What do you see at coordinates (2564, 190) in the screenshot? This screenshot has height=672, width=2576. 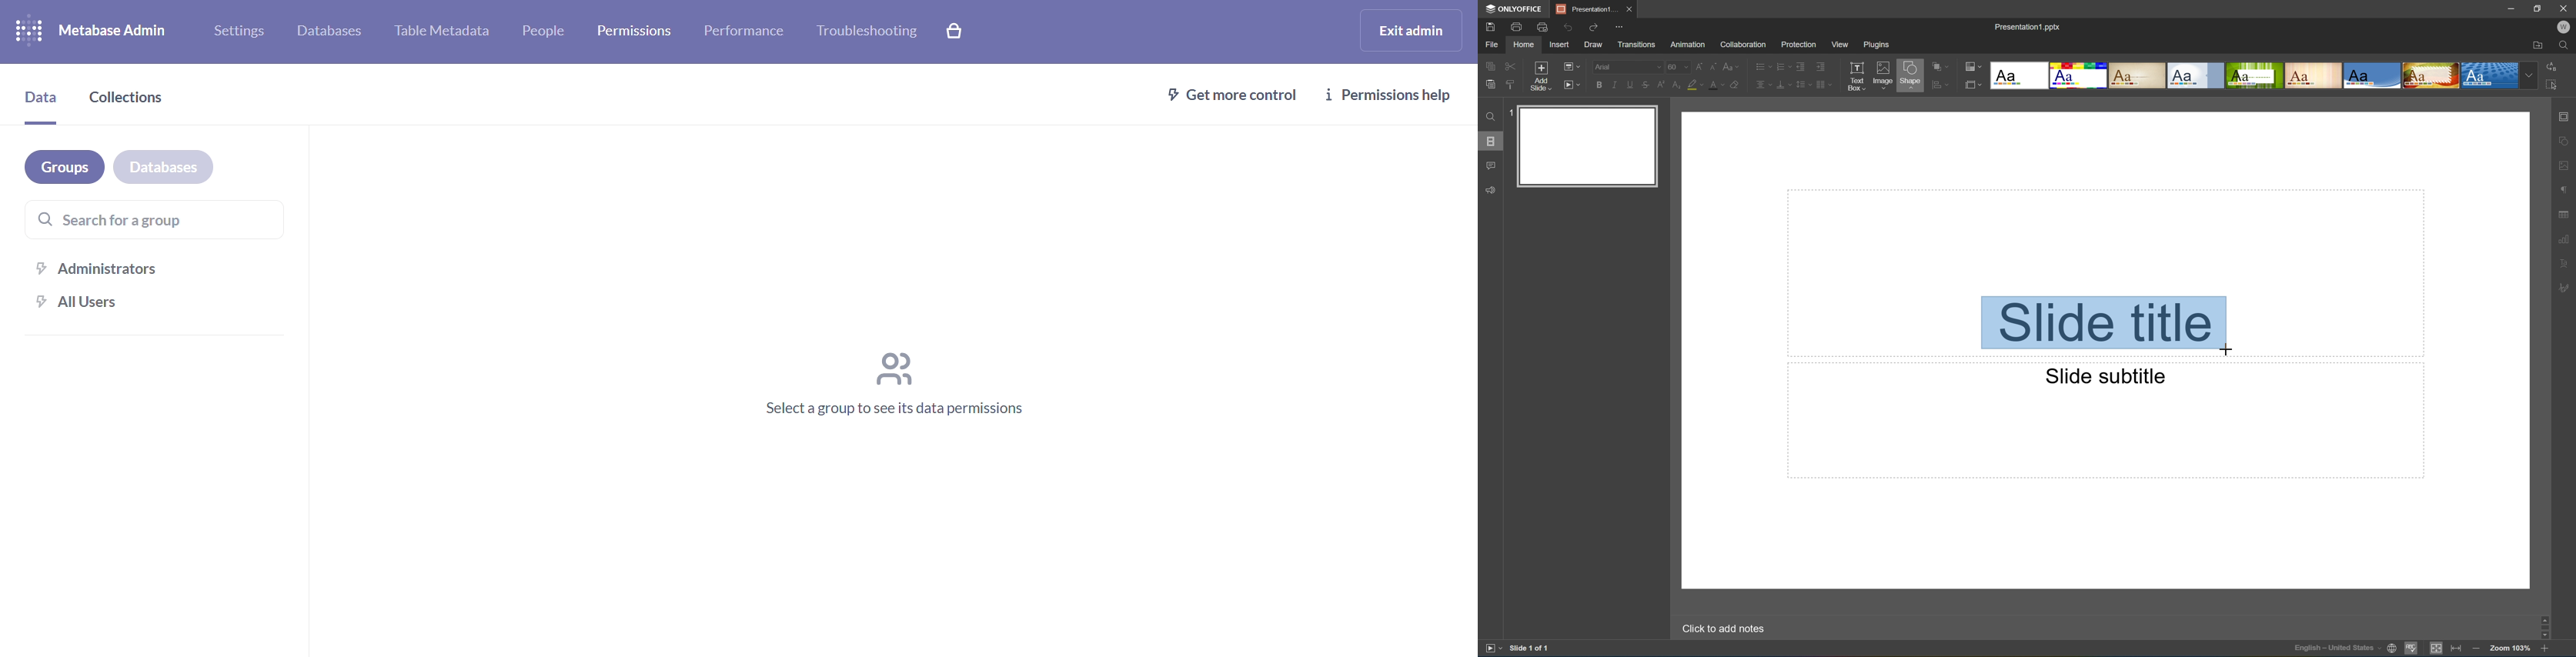 I see `paragraph settings` at bounding box center [2564, 190].